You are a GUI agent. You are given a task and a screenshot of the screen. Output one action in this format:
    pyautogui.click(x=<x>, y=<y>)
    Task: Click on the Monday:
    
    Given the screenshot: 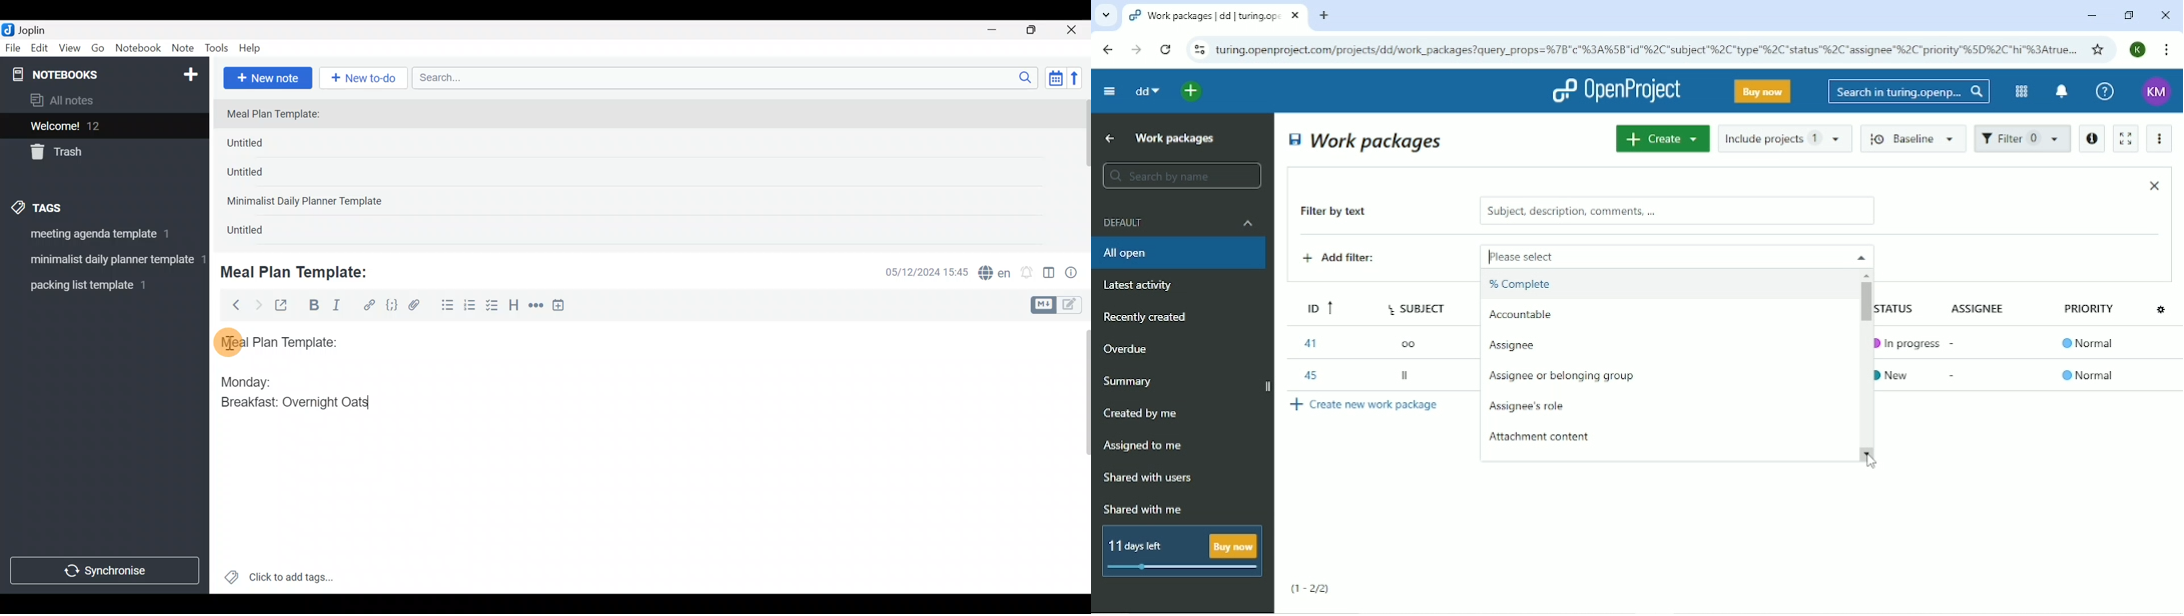 What is the action you would take?
    pyautogui.click(x=238, y=380)
    